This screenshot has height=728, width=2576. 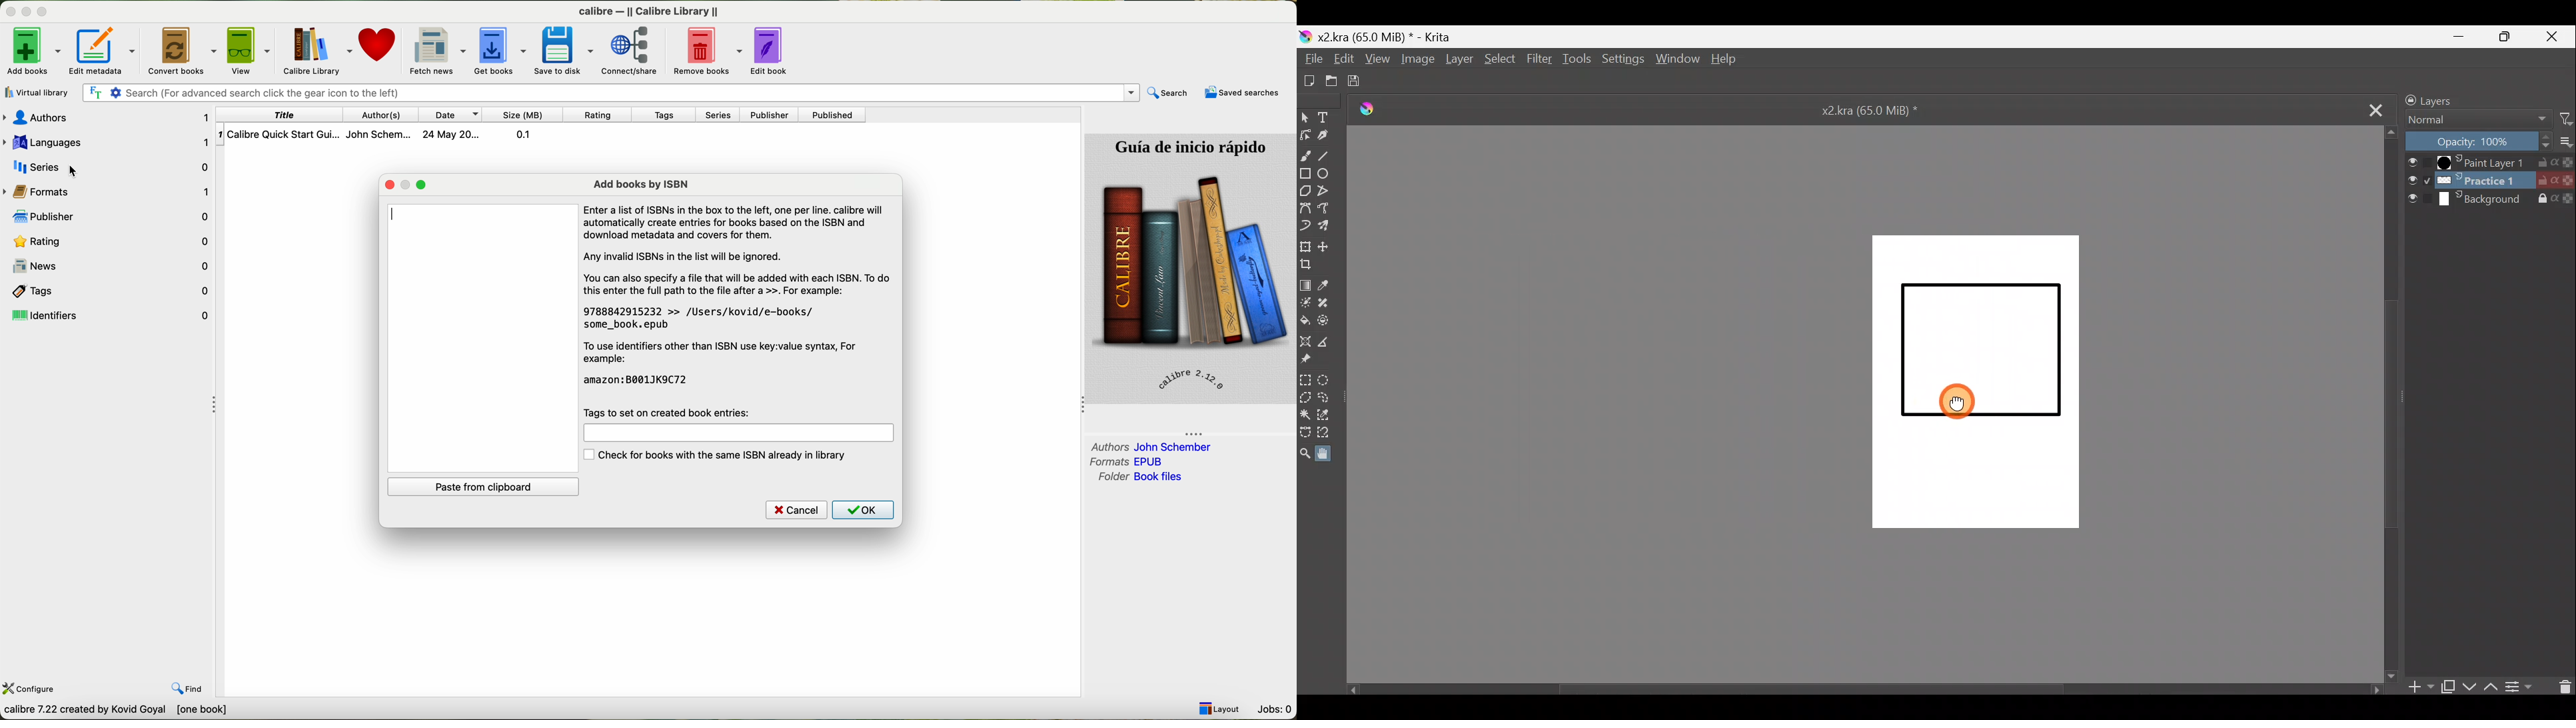 I want to click on layout, so click(x=1220, y=708).